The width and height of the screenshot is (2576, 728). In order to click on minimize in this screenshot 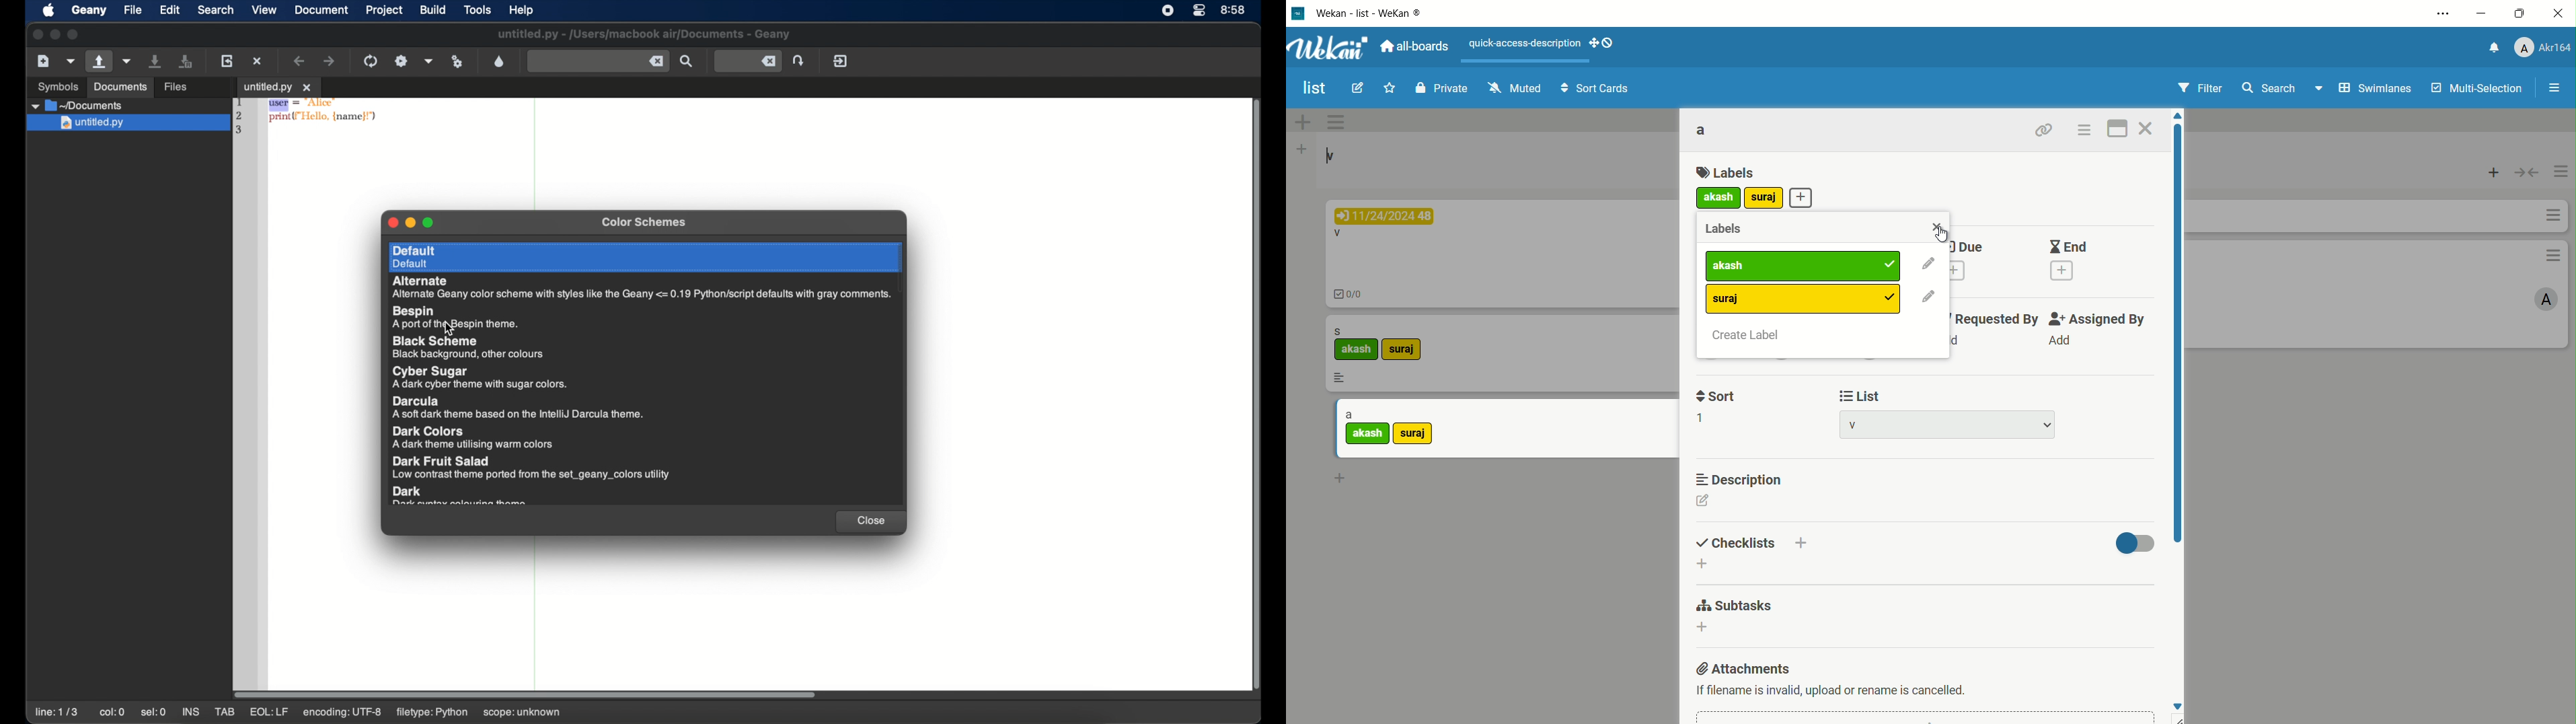, I will do `click(55, 35)`.